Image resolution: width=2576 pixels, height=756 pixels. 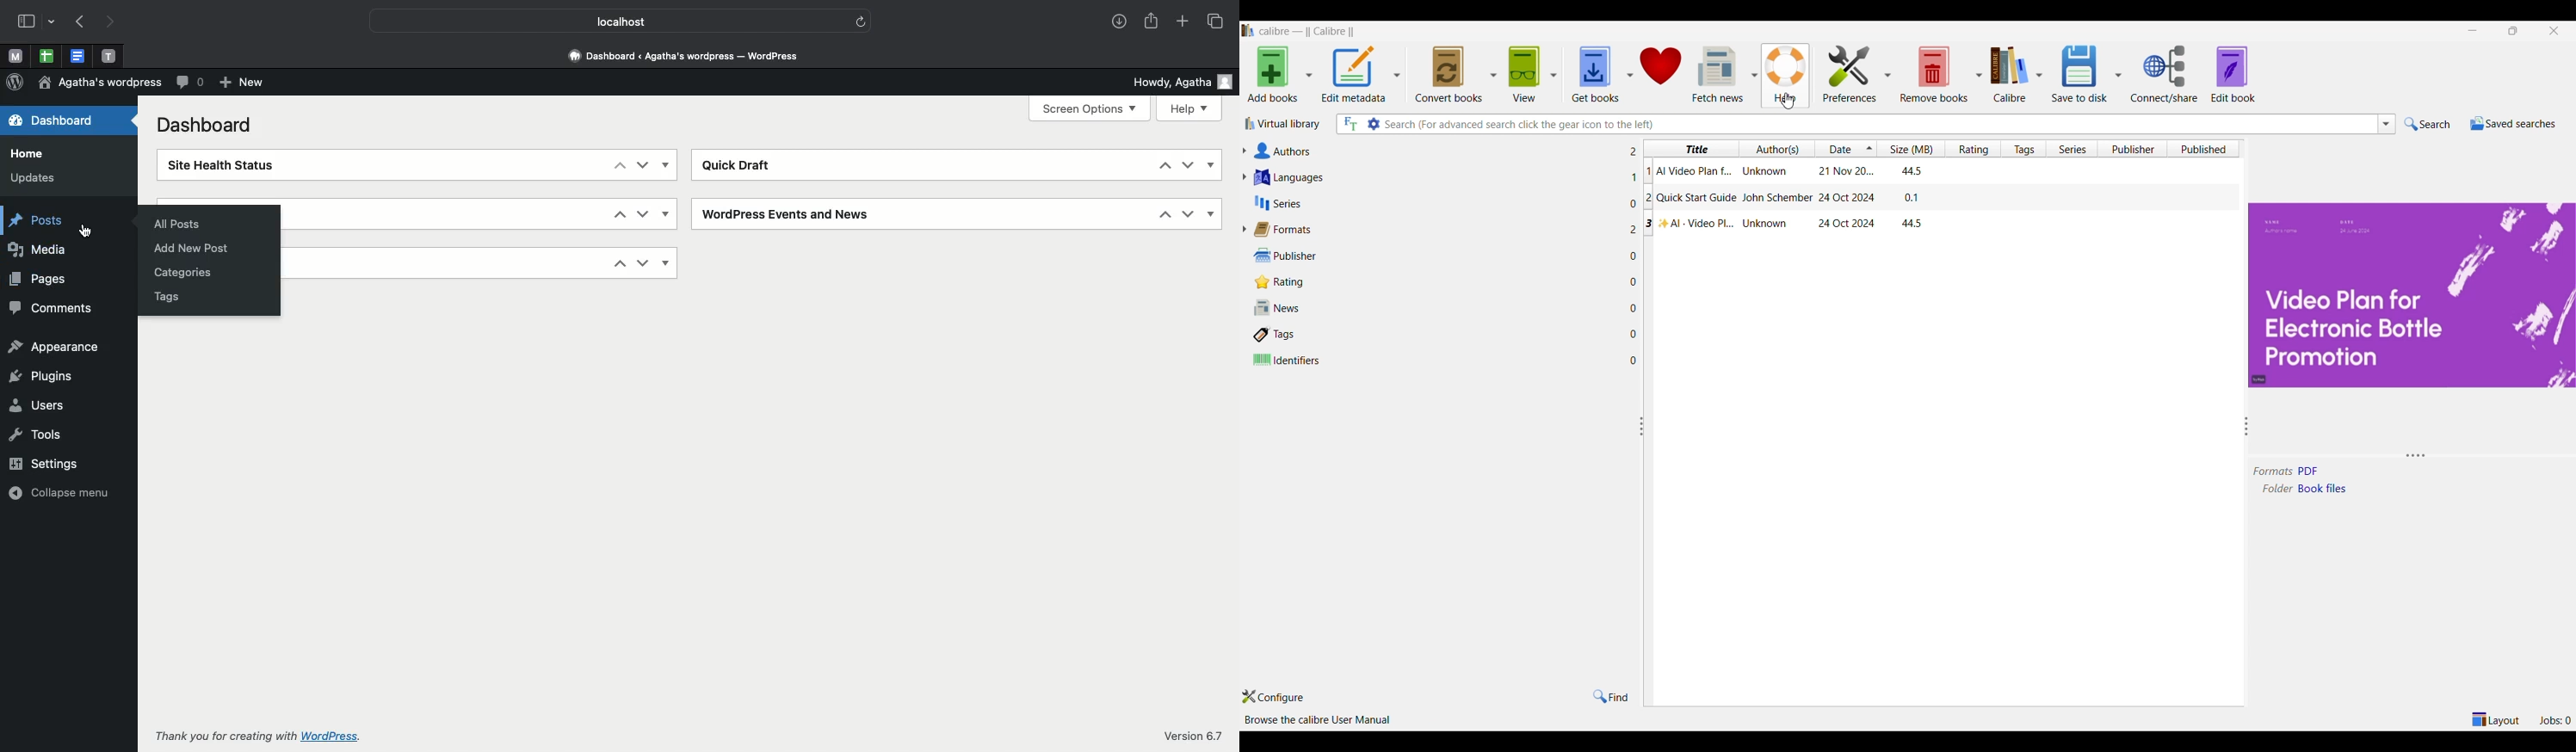 What do you see at coordinates (2038, 73) in the screenshot?
I see `Calibre options` at bounding box center [2038, 73].